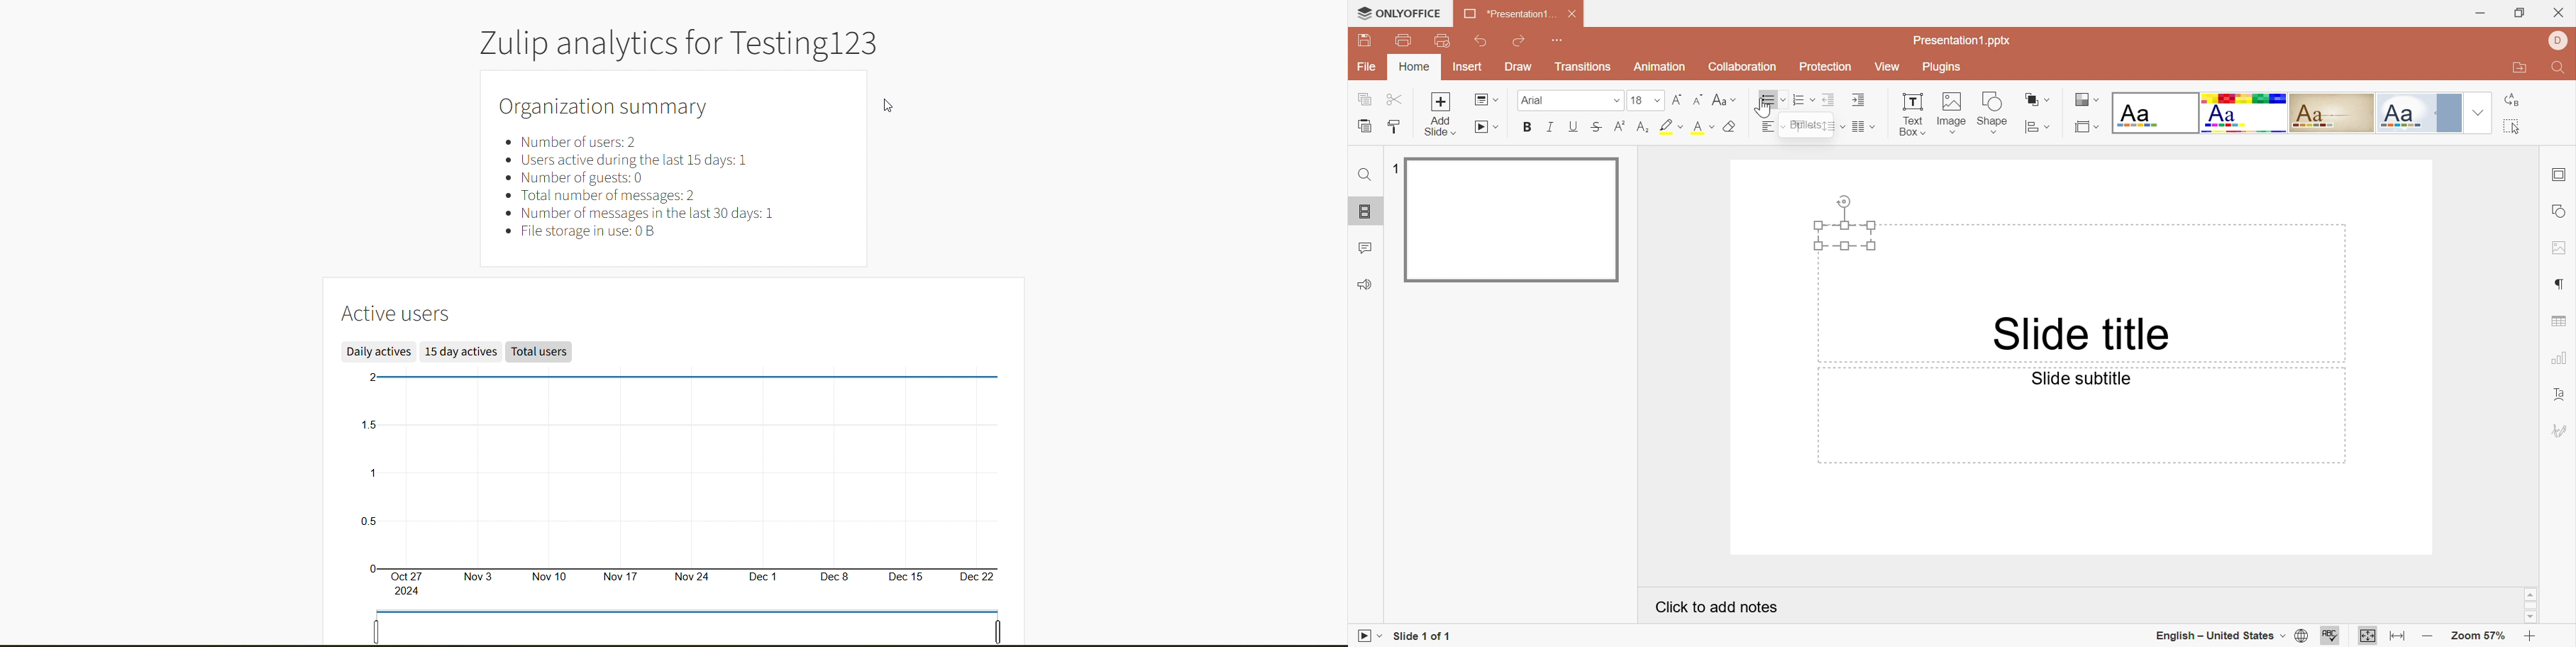 The height and width of the screenshot is (672, 2576). Describe the element at coordinates (1664, 69) in the screenshot. I see `Animation` at that location.